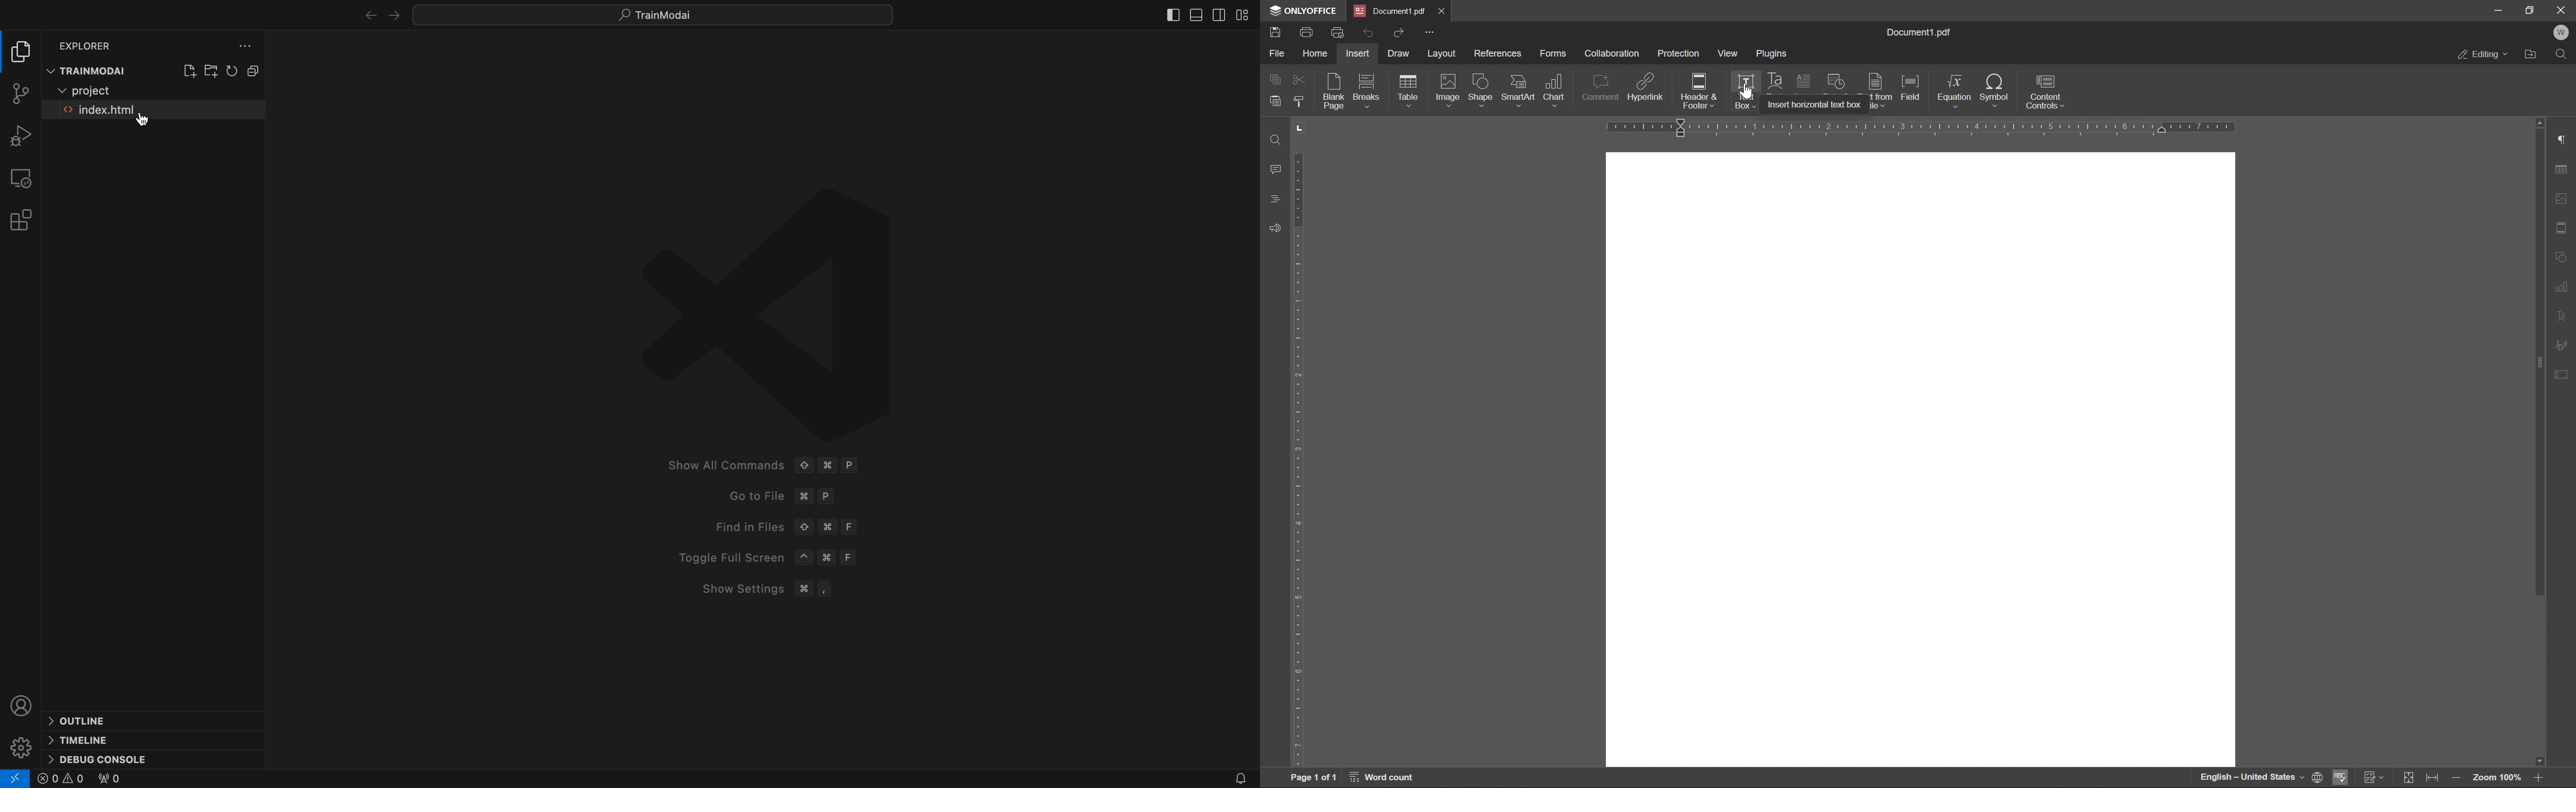 The height and width of the screenshot is (812, 2576). What do you see at coordinates (1235, 779) in the screenshot?
I see `notification` at bounding box center [1235, 779].